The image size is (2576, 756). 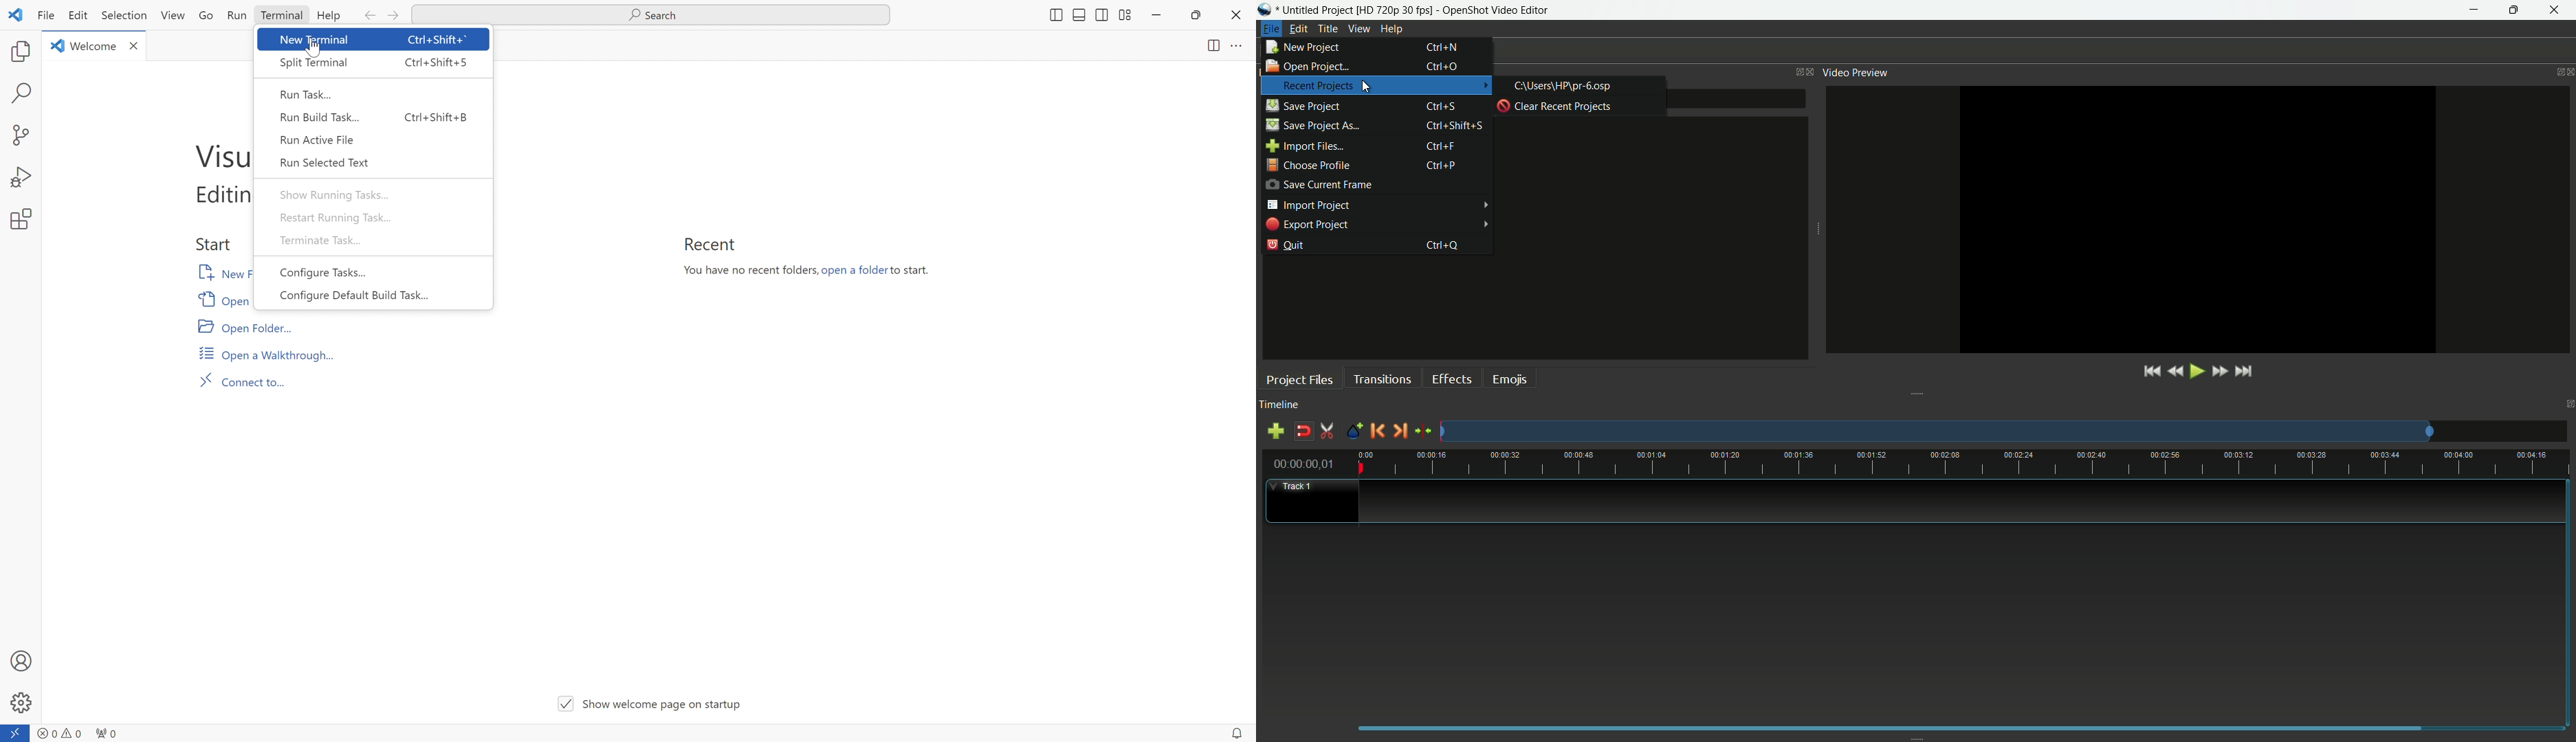 What do you see at coordinates (20, 135) in the screenshot?
I see `source control` at bounding box center [20, 135].